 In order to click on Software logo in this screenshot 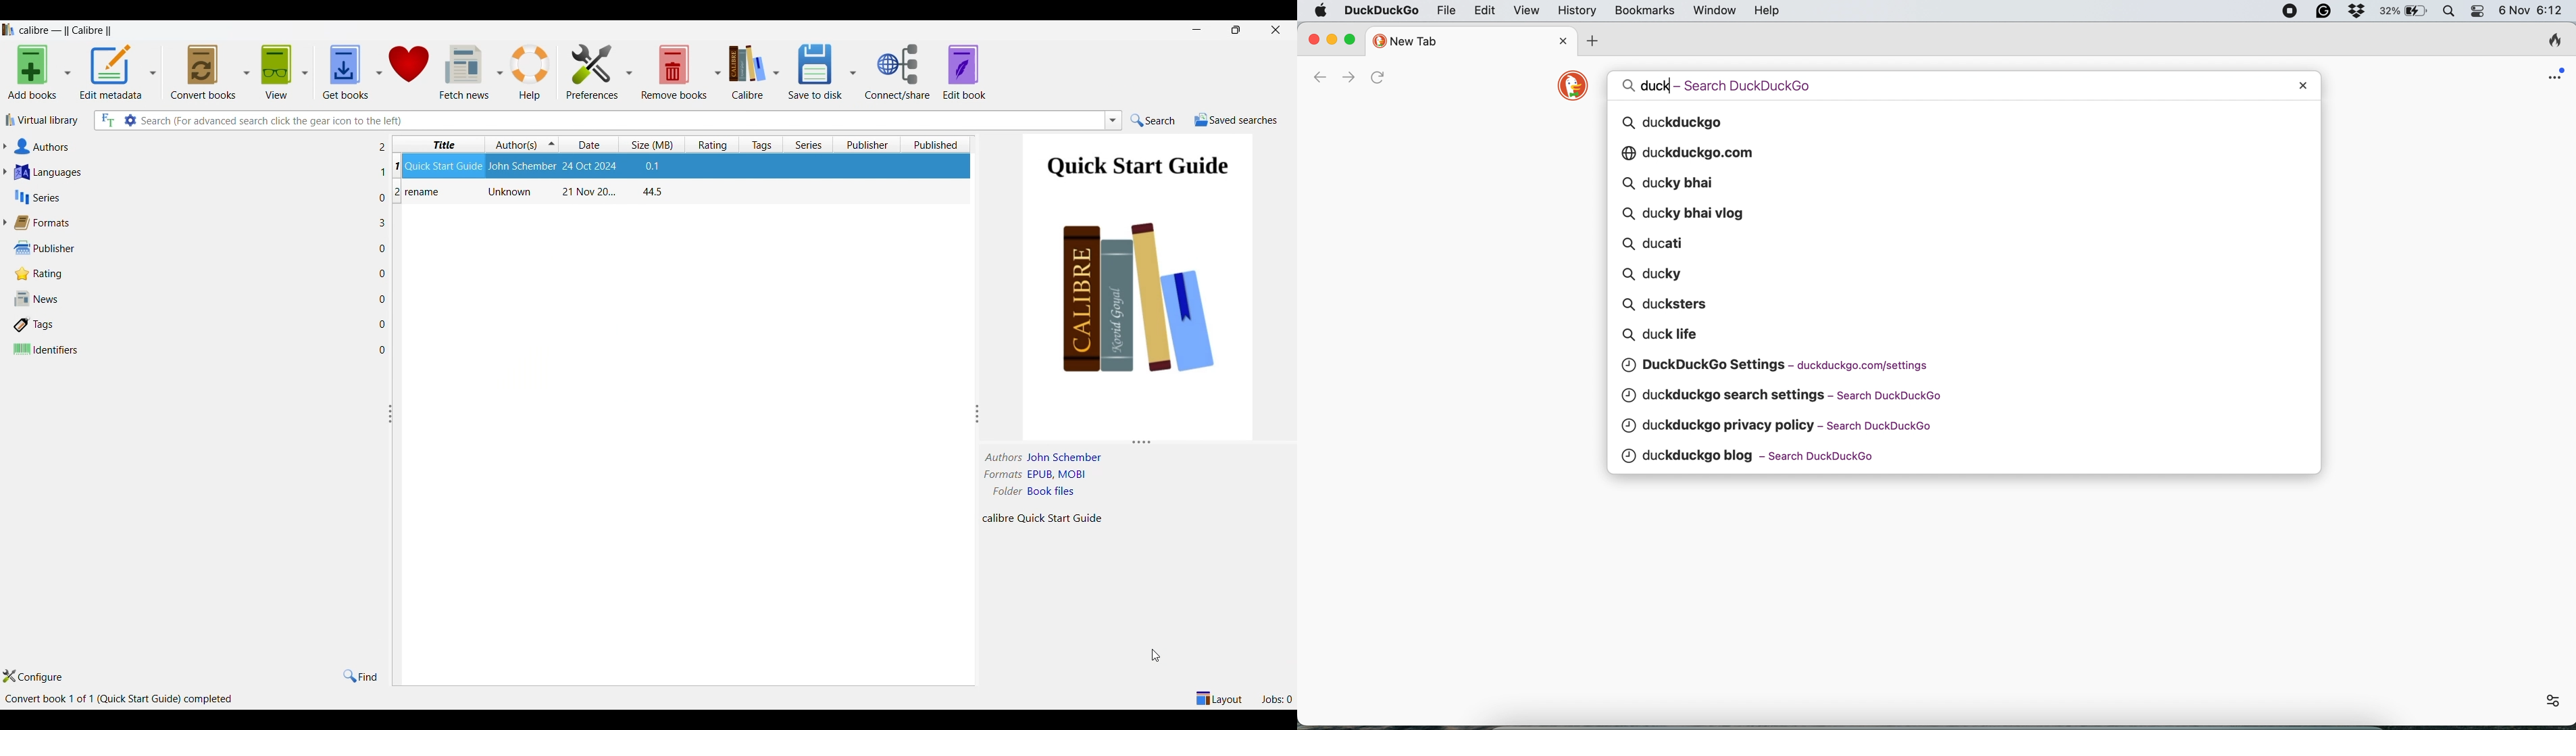, I will do `click(8, 30)`.